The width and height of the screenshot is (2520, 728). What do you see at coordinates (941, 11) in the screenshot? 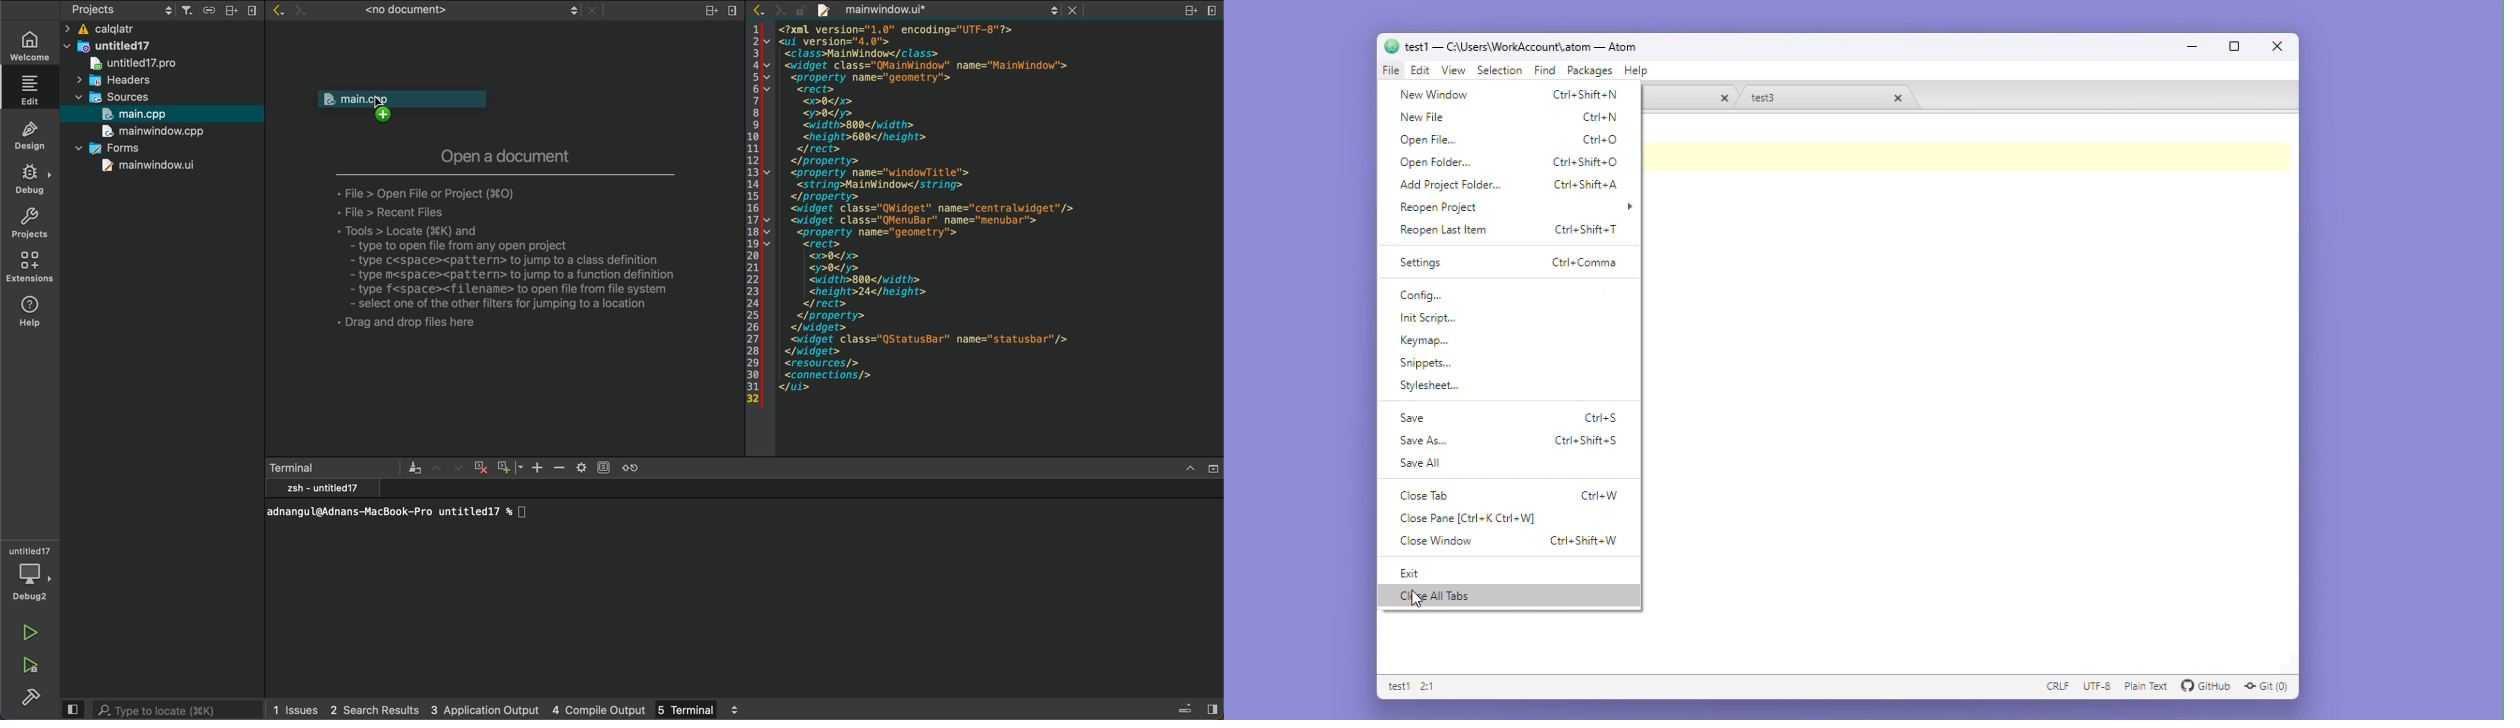
I see `file tab` at bounding box center [941, 11].